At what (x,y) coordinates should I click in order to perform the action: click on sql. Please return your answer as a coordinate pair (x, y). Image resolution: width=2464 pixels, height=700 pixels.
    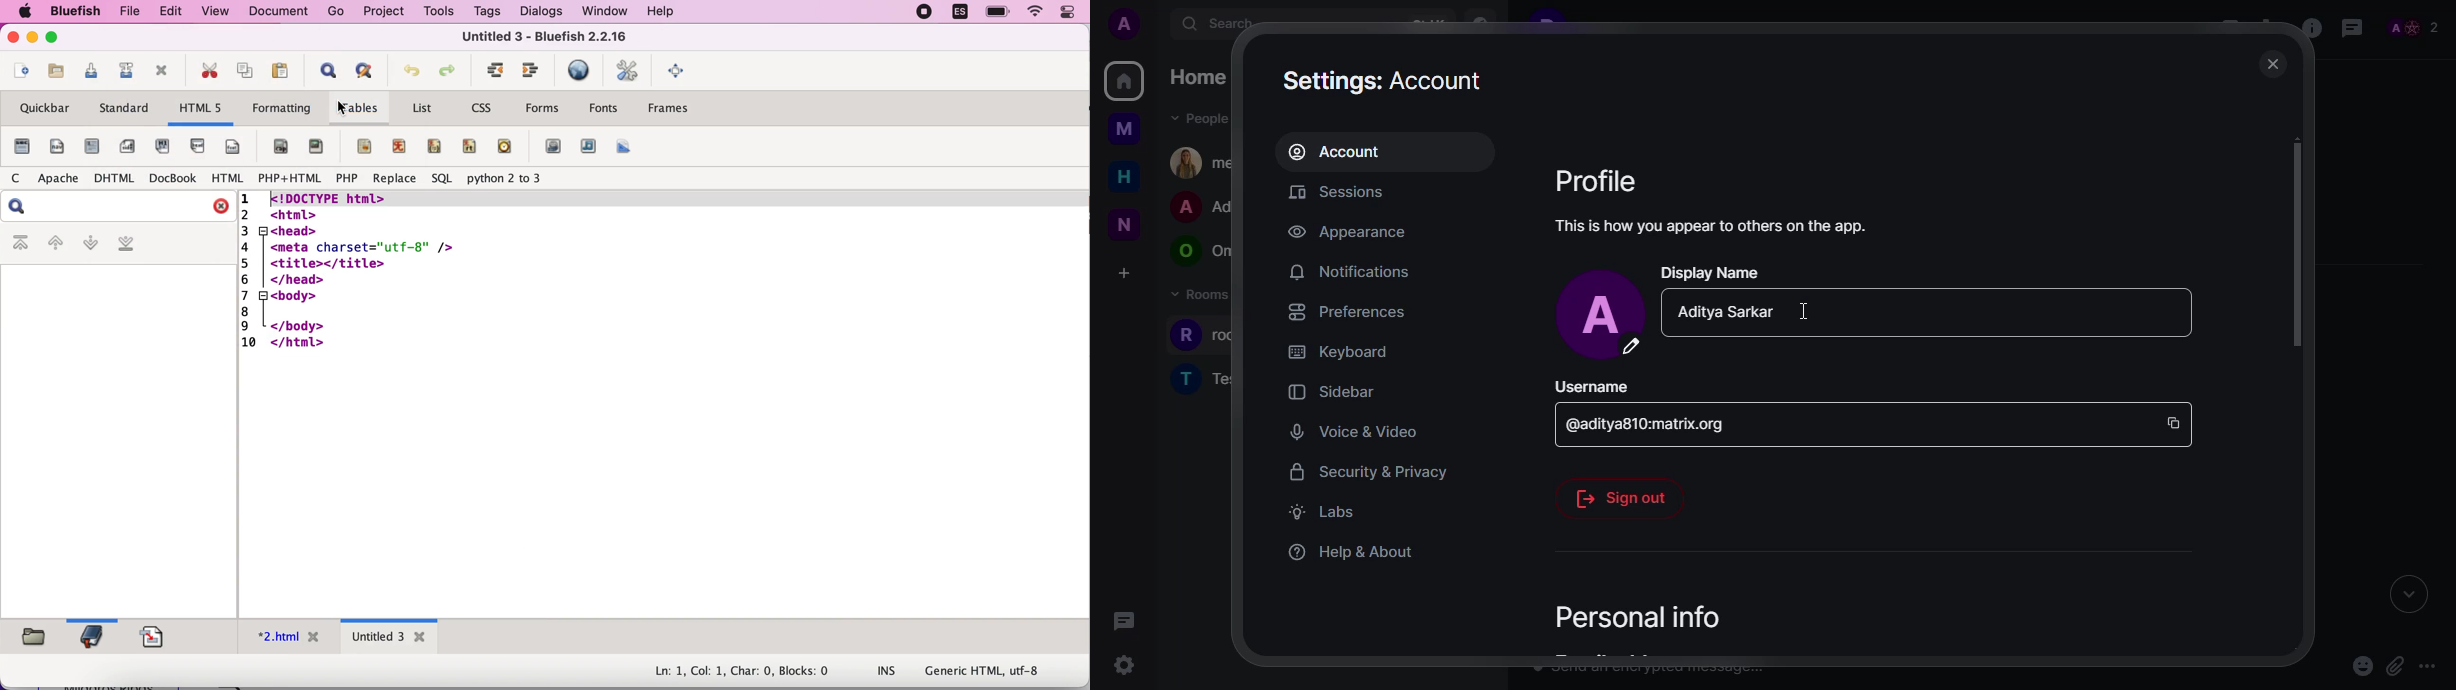
    Looking at the image, I should click on (440, 178).